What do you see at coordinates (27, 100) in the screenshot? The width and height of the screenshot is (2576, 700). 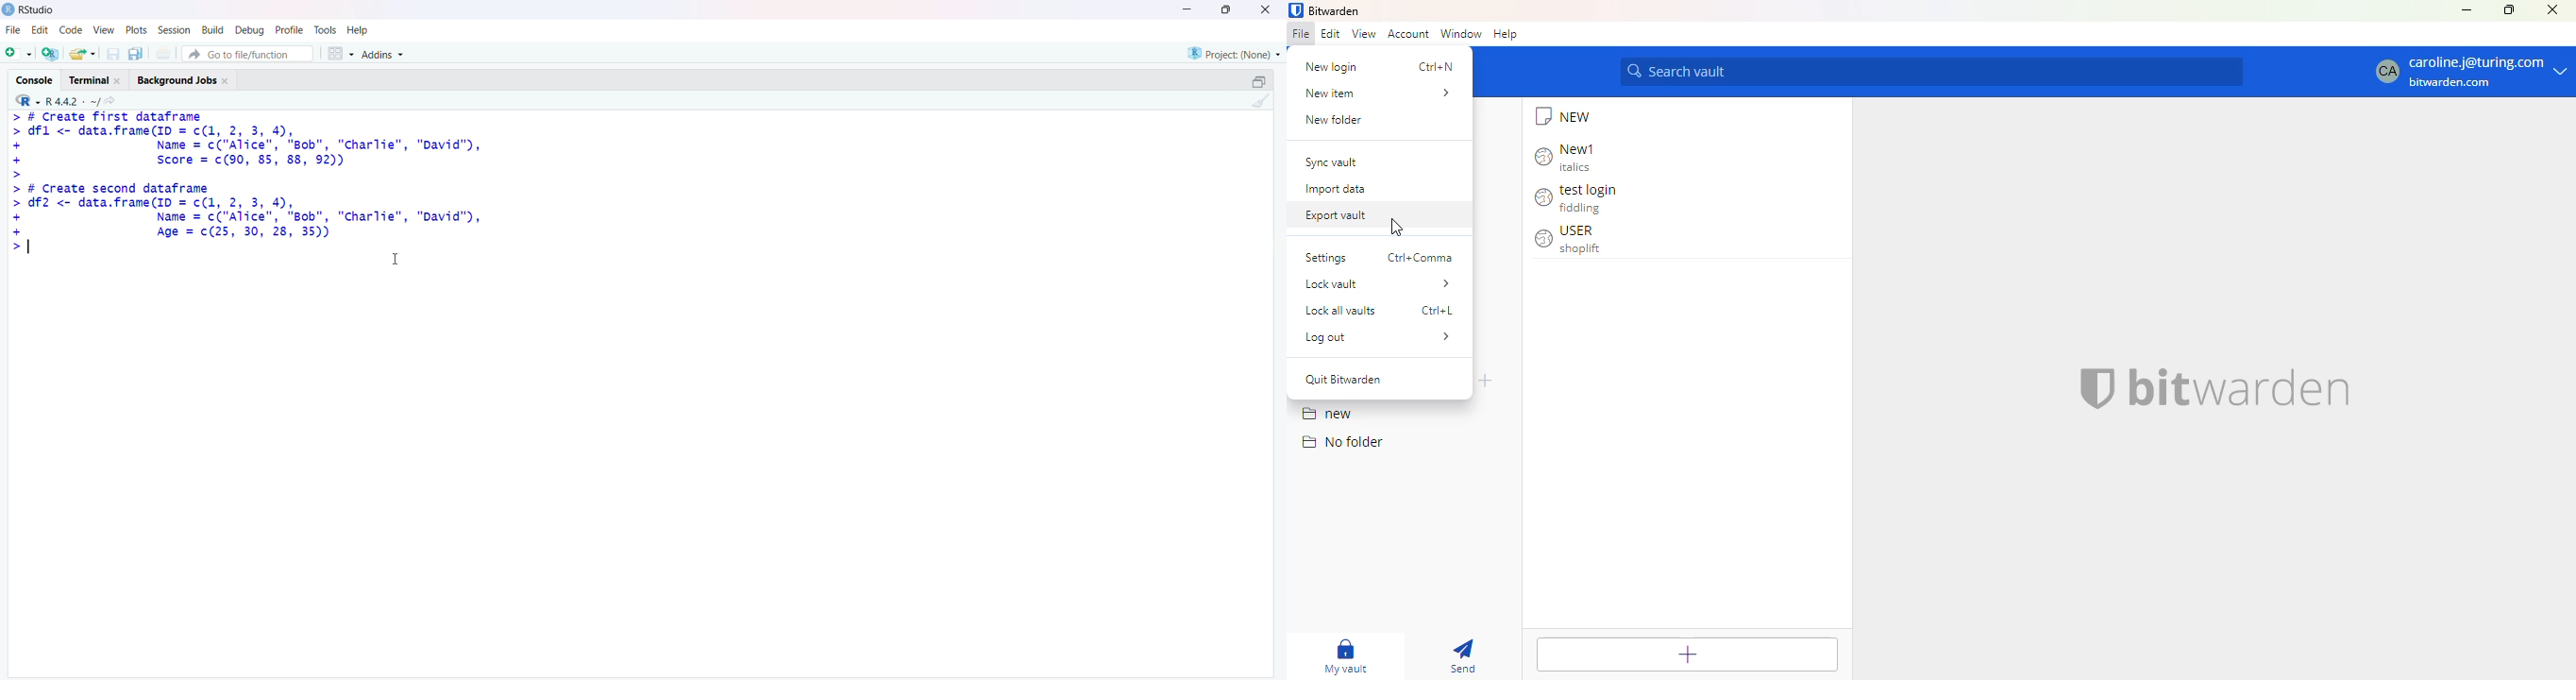 I see `R` at bounding box center [27, 100].